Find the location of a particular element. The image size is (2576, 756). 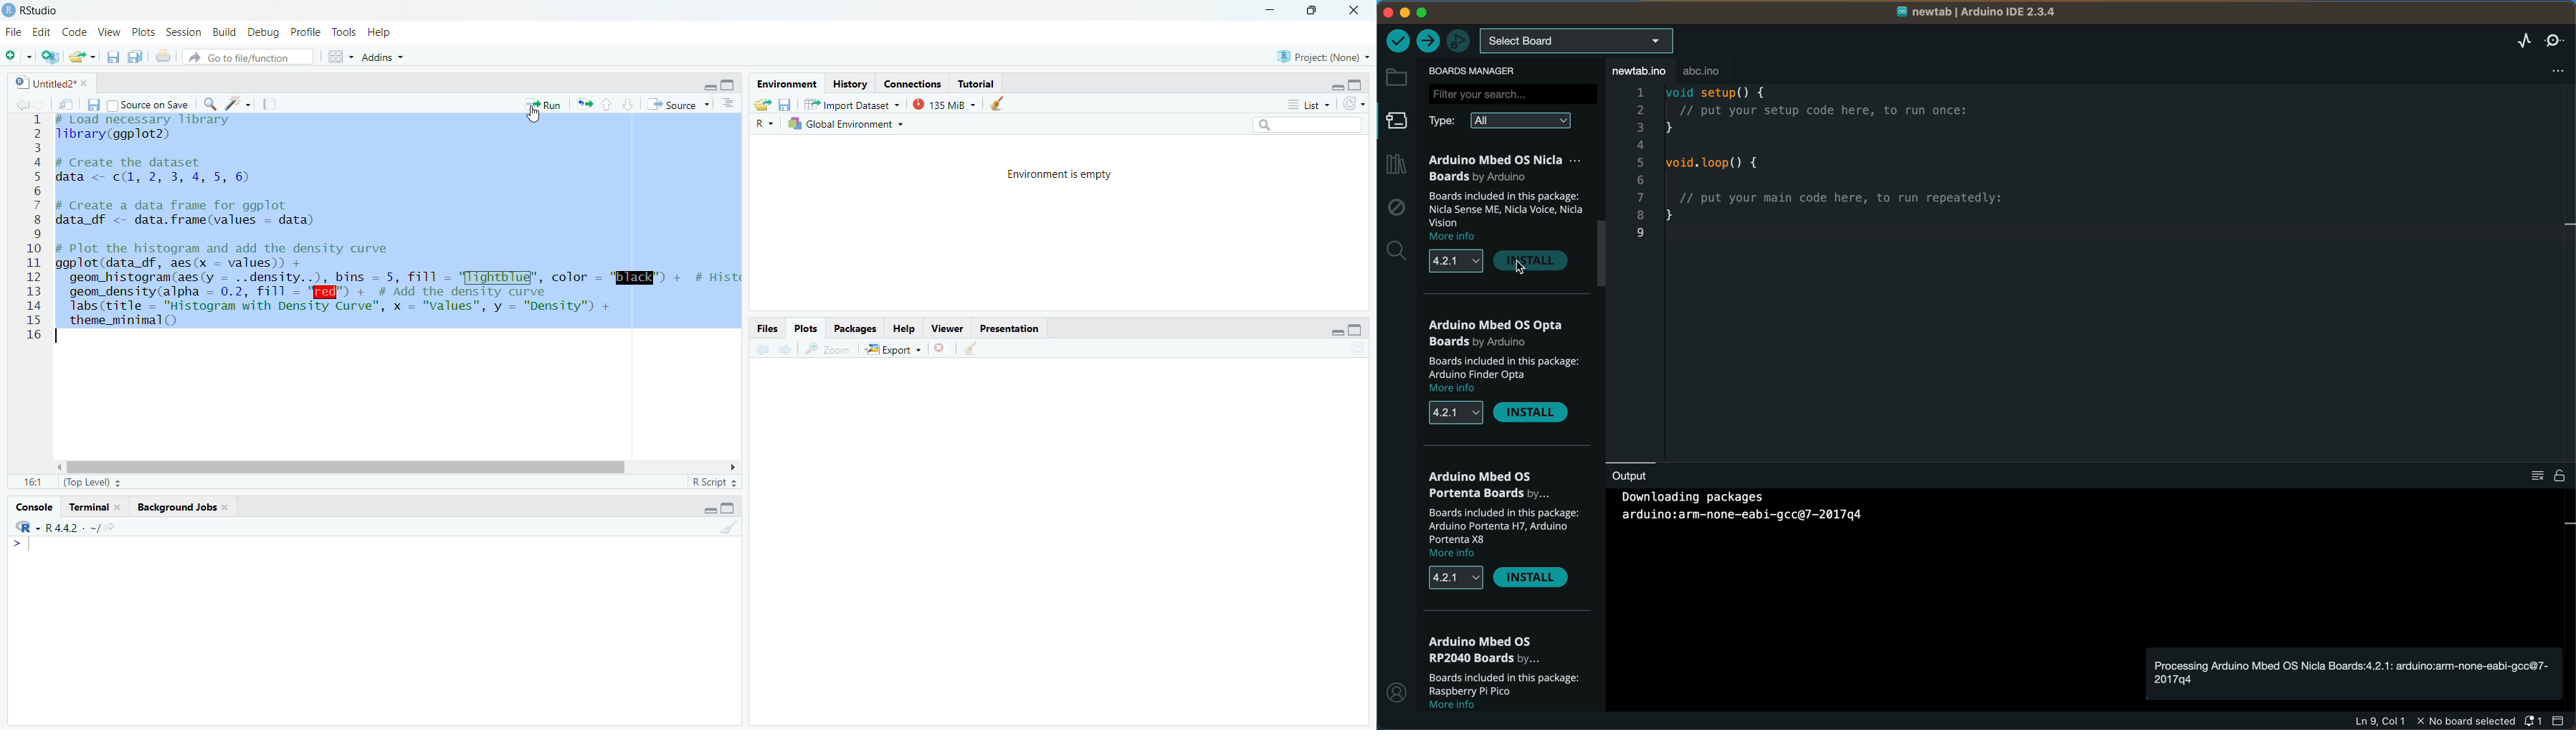

Addins is located at coordinates (380, 55).